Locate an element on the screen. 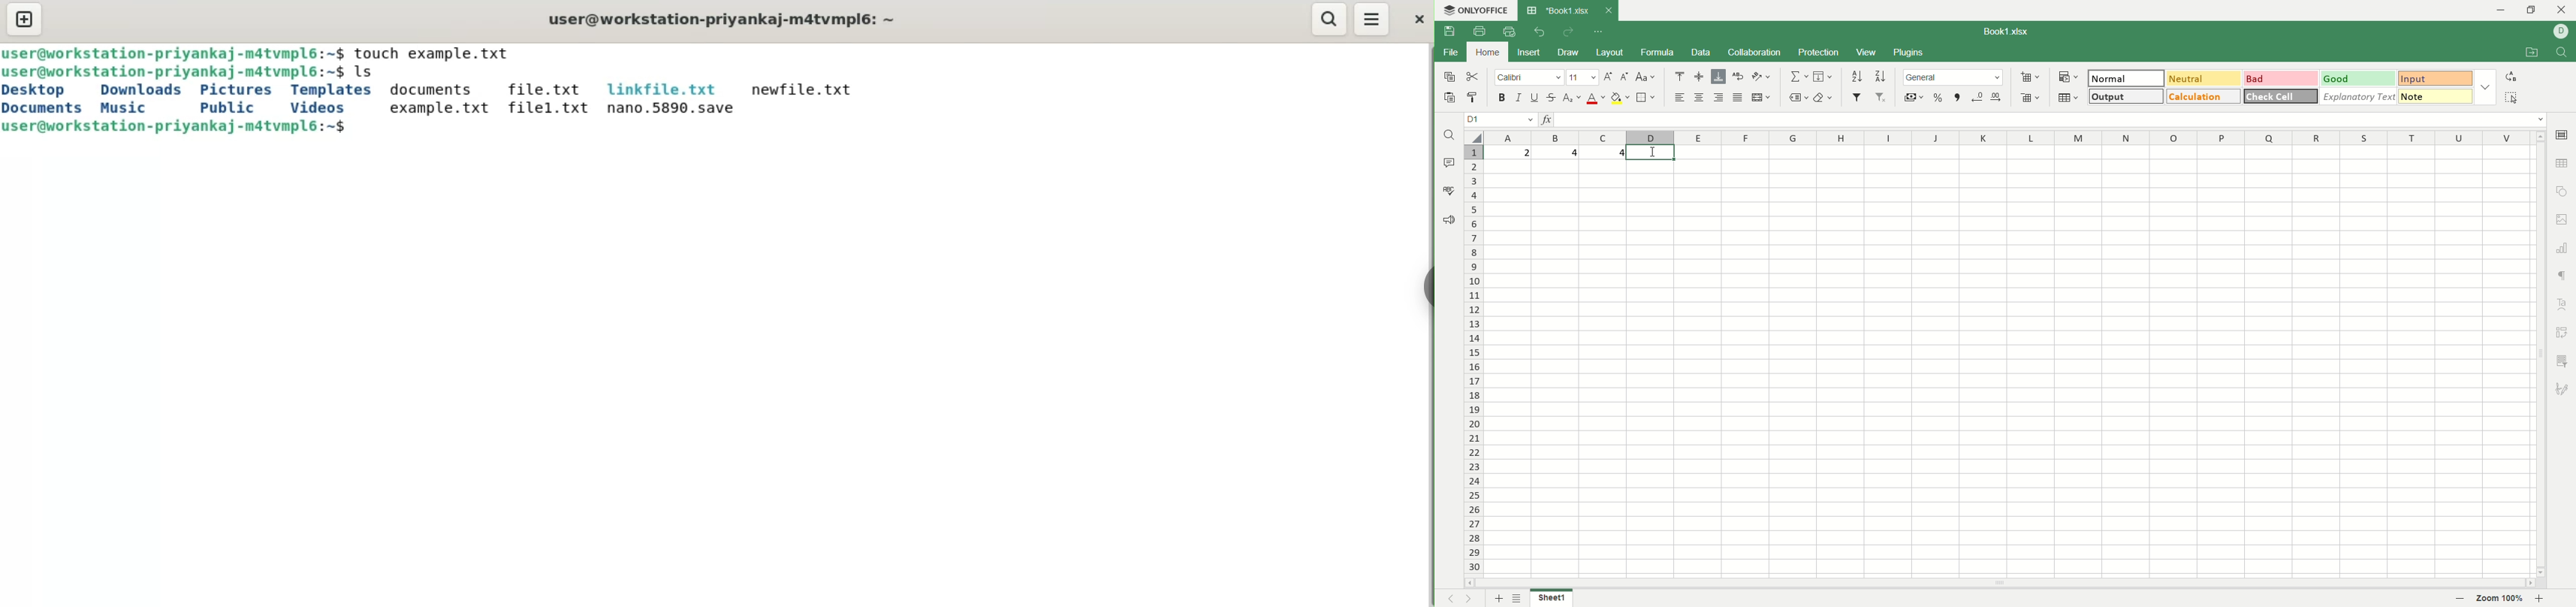 The image size is (2576, 616). increase font is located at coordinates (1608, 77).